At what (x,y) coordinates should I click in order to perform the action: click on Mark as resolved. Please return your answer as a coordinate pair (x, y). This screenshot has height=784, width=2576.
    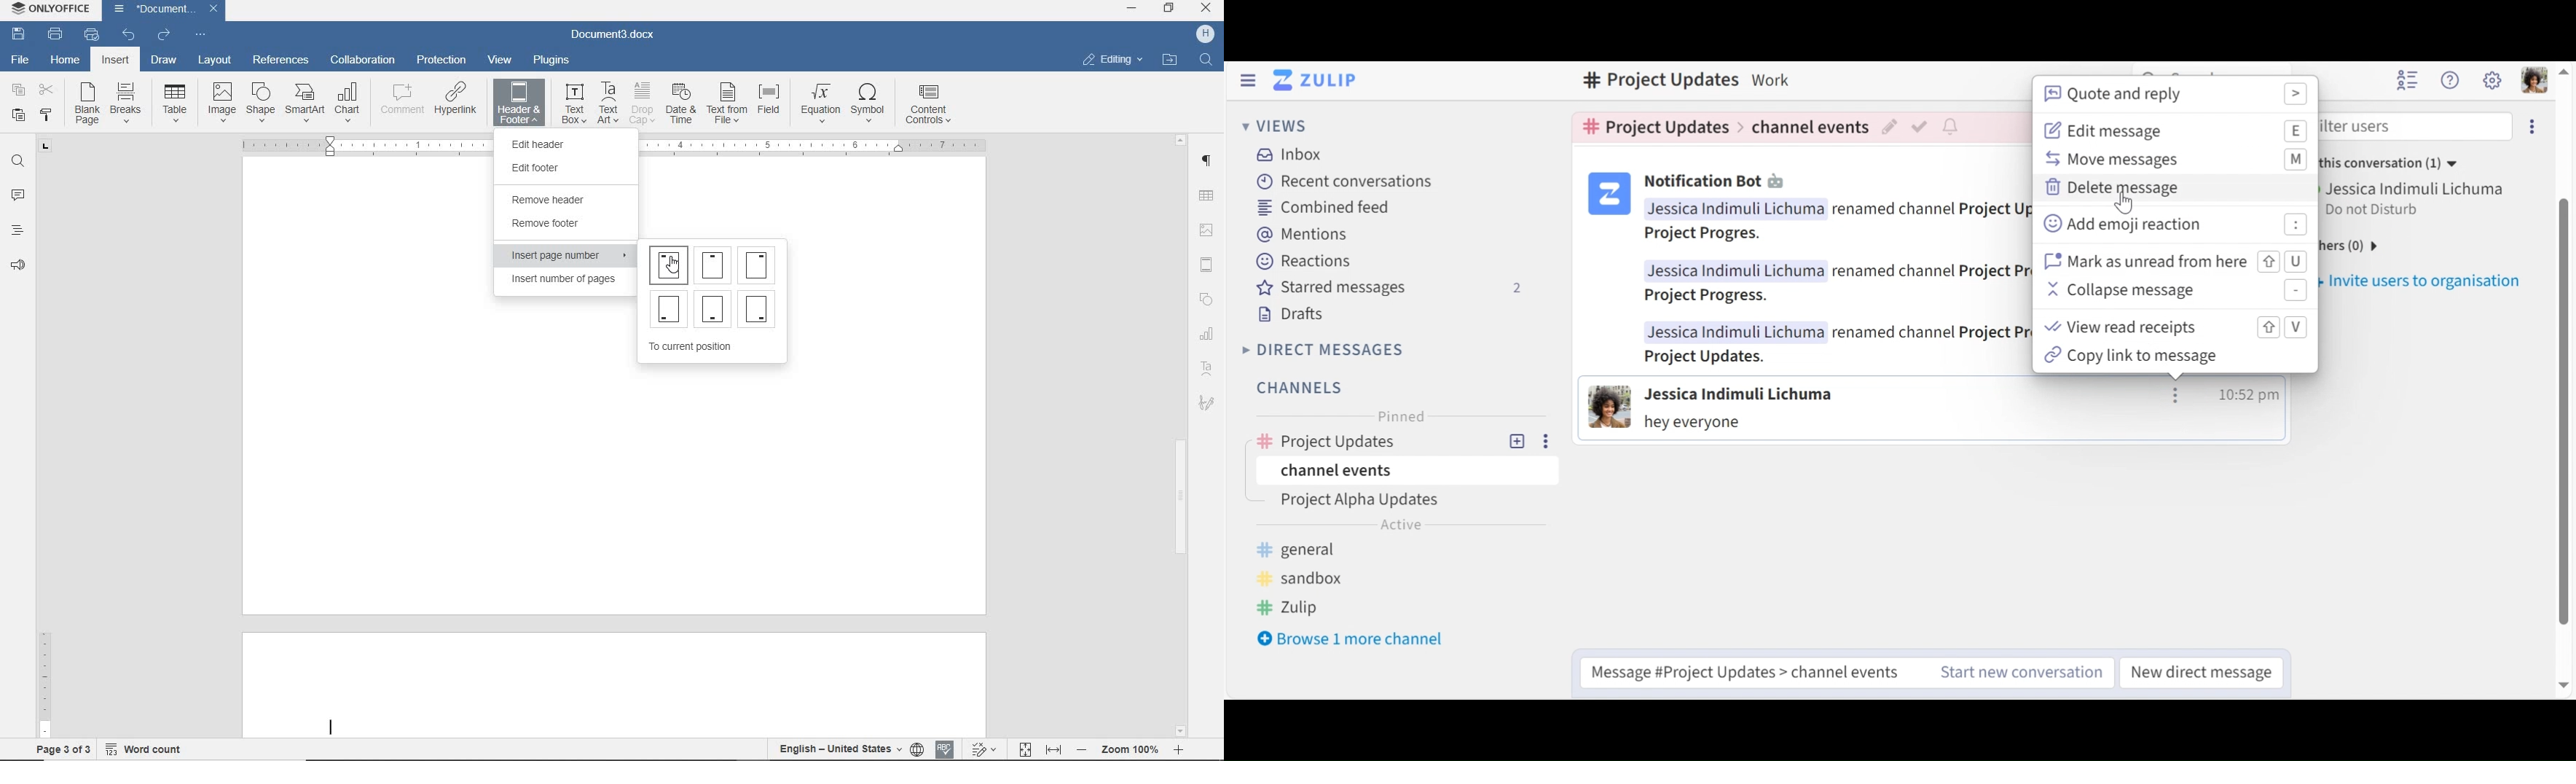
    Looking at the image, I should click on (1922, 126).